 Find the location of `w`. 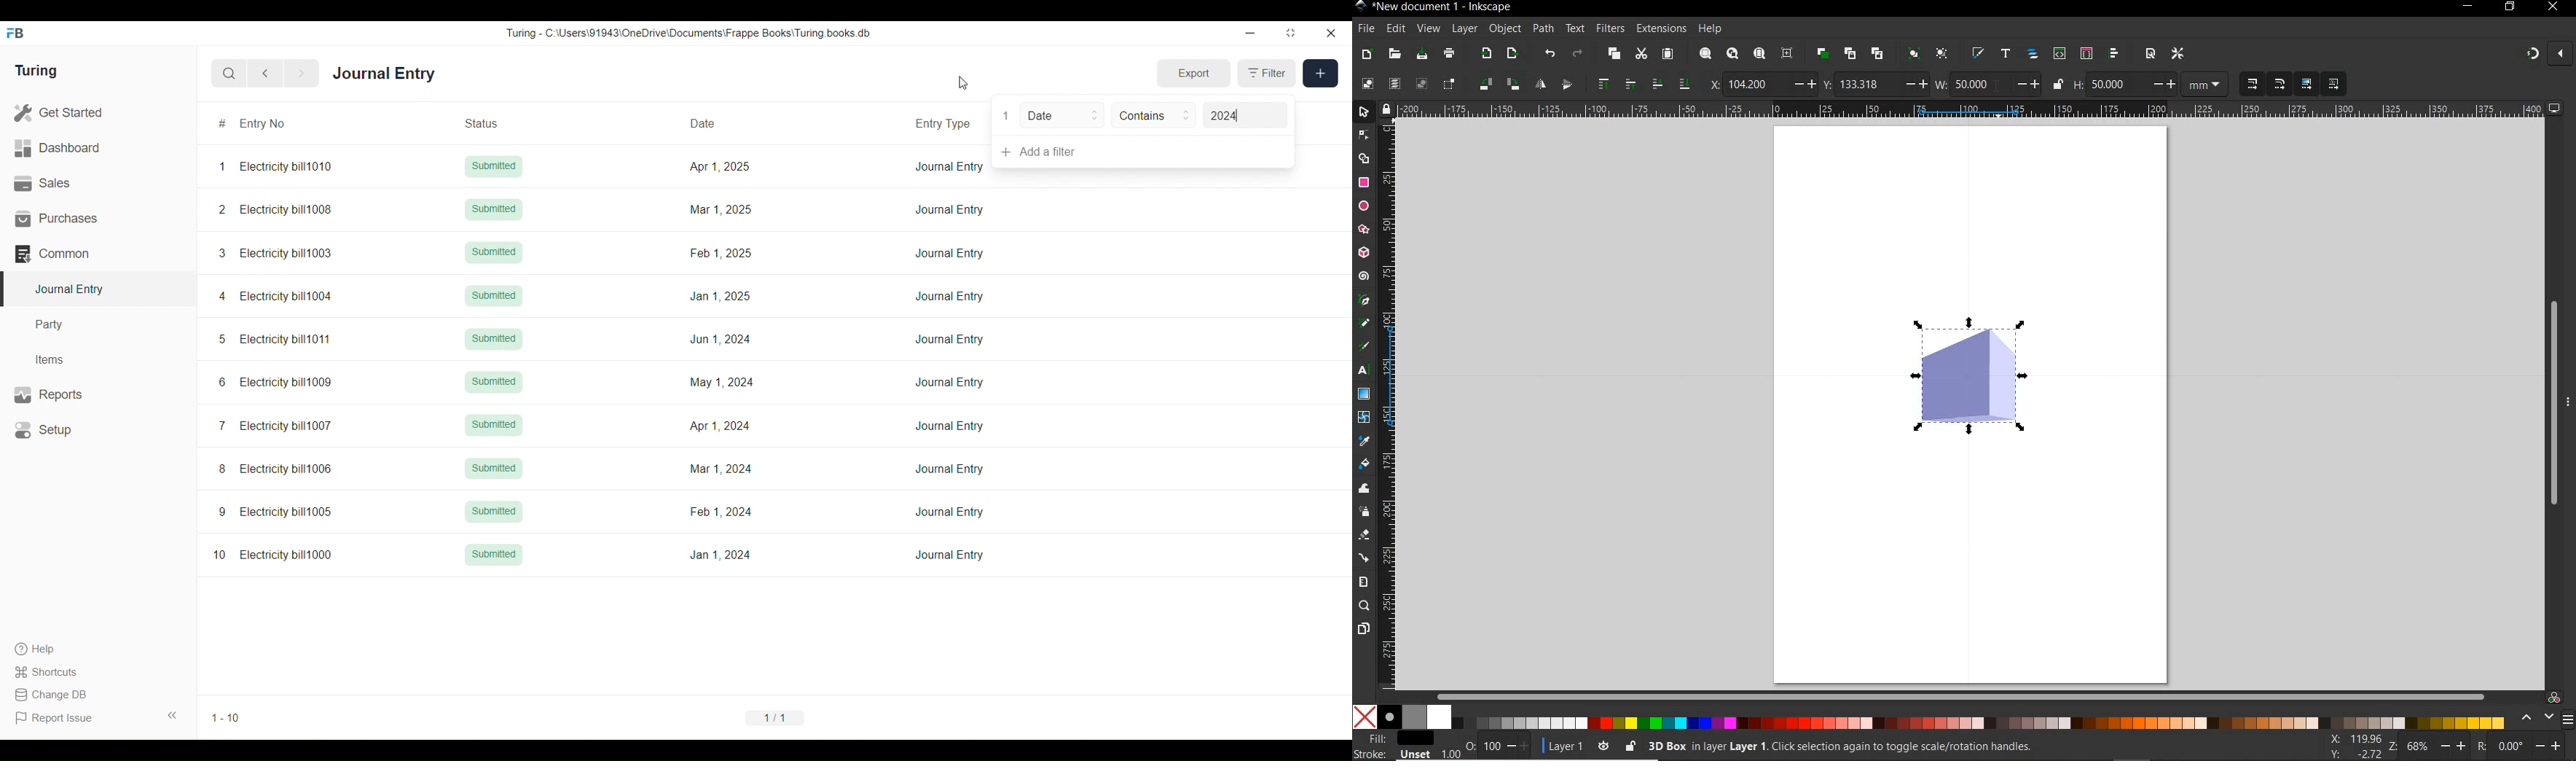

w is located at coordinates (1941, 84).